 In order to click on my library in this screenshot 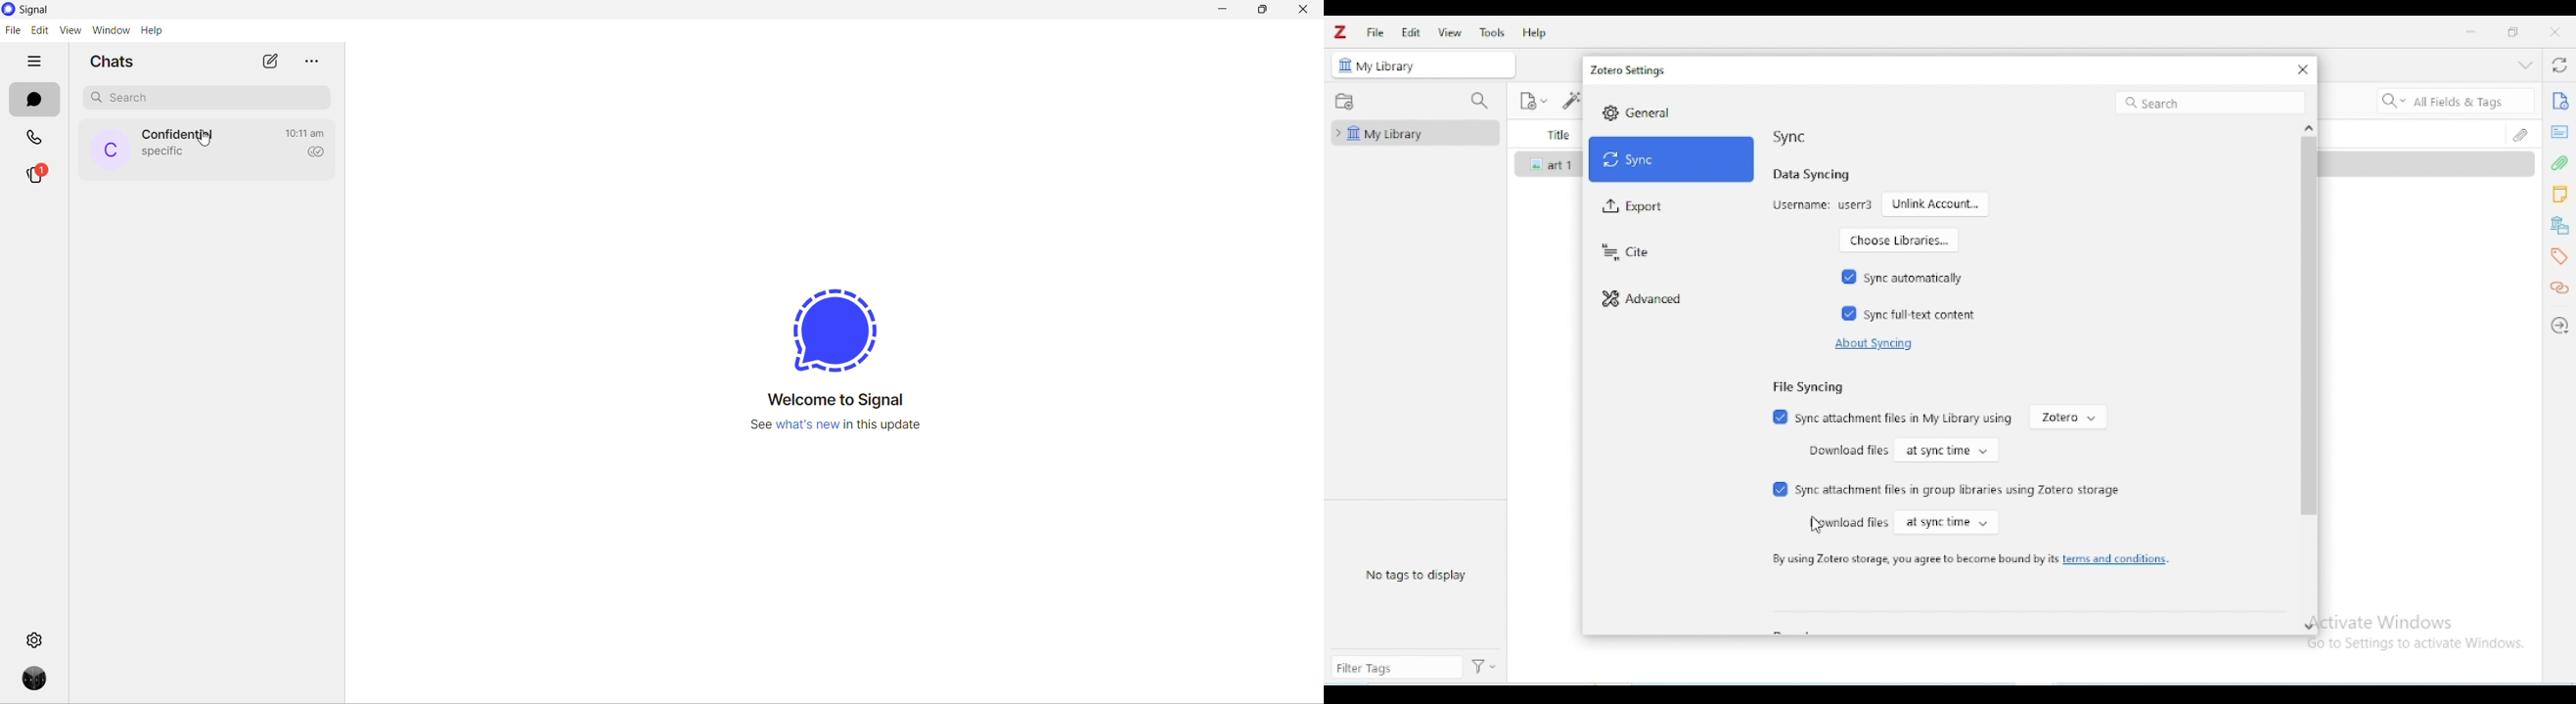, I will do `click(1388, 66)`.